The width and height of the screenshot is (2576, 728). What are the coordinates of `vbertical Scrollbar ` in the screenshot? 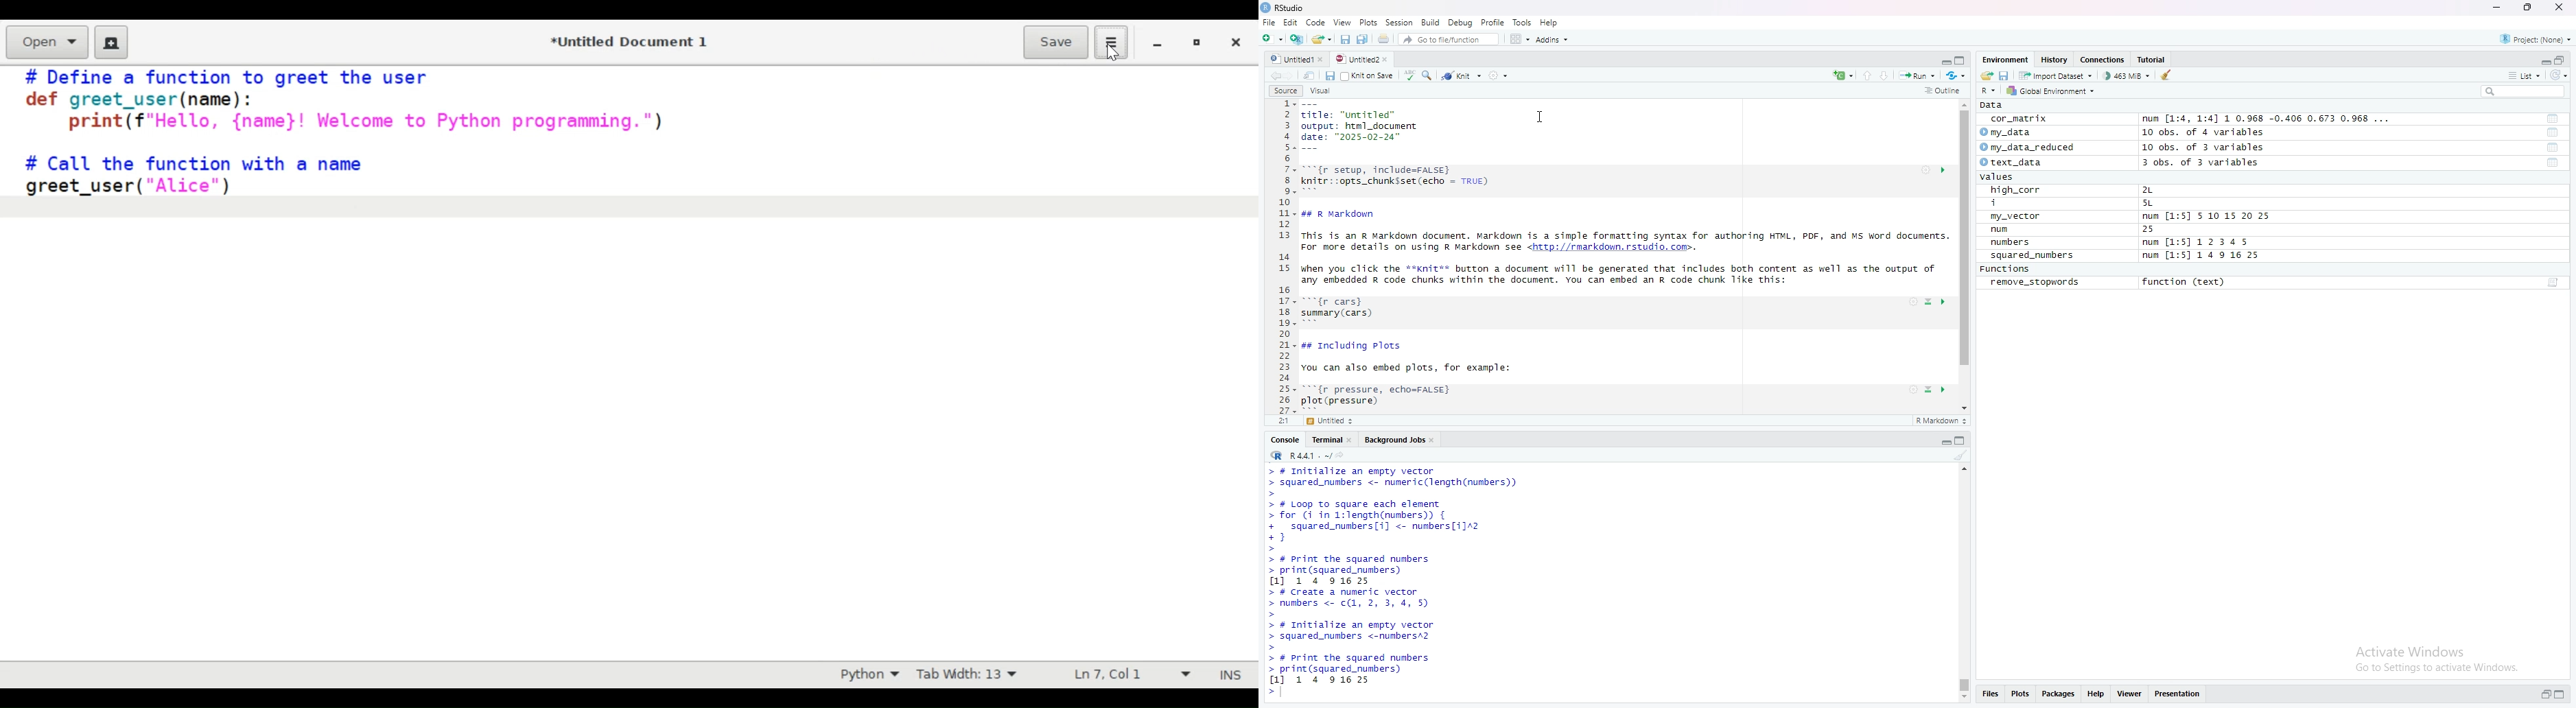 It's located at (1961, 683).